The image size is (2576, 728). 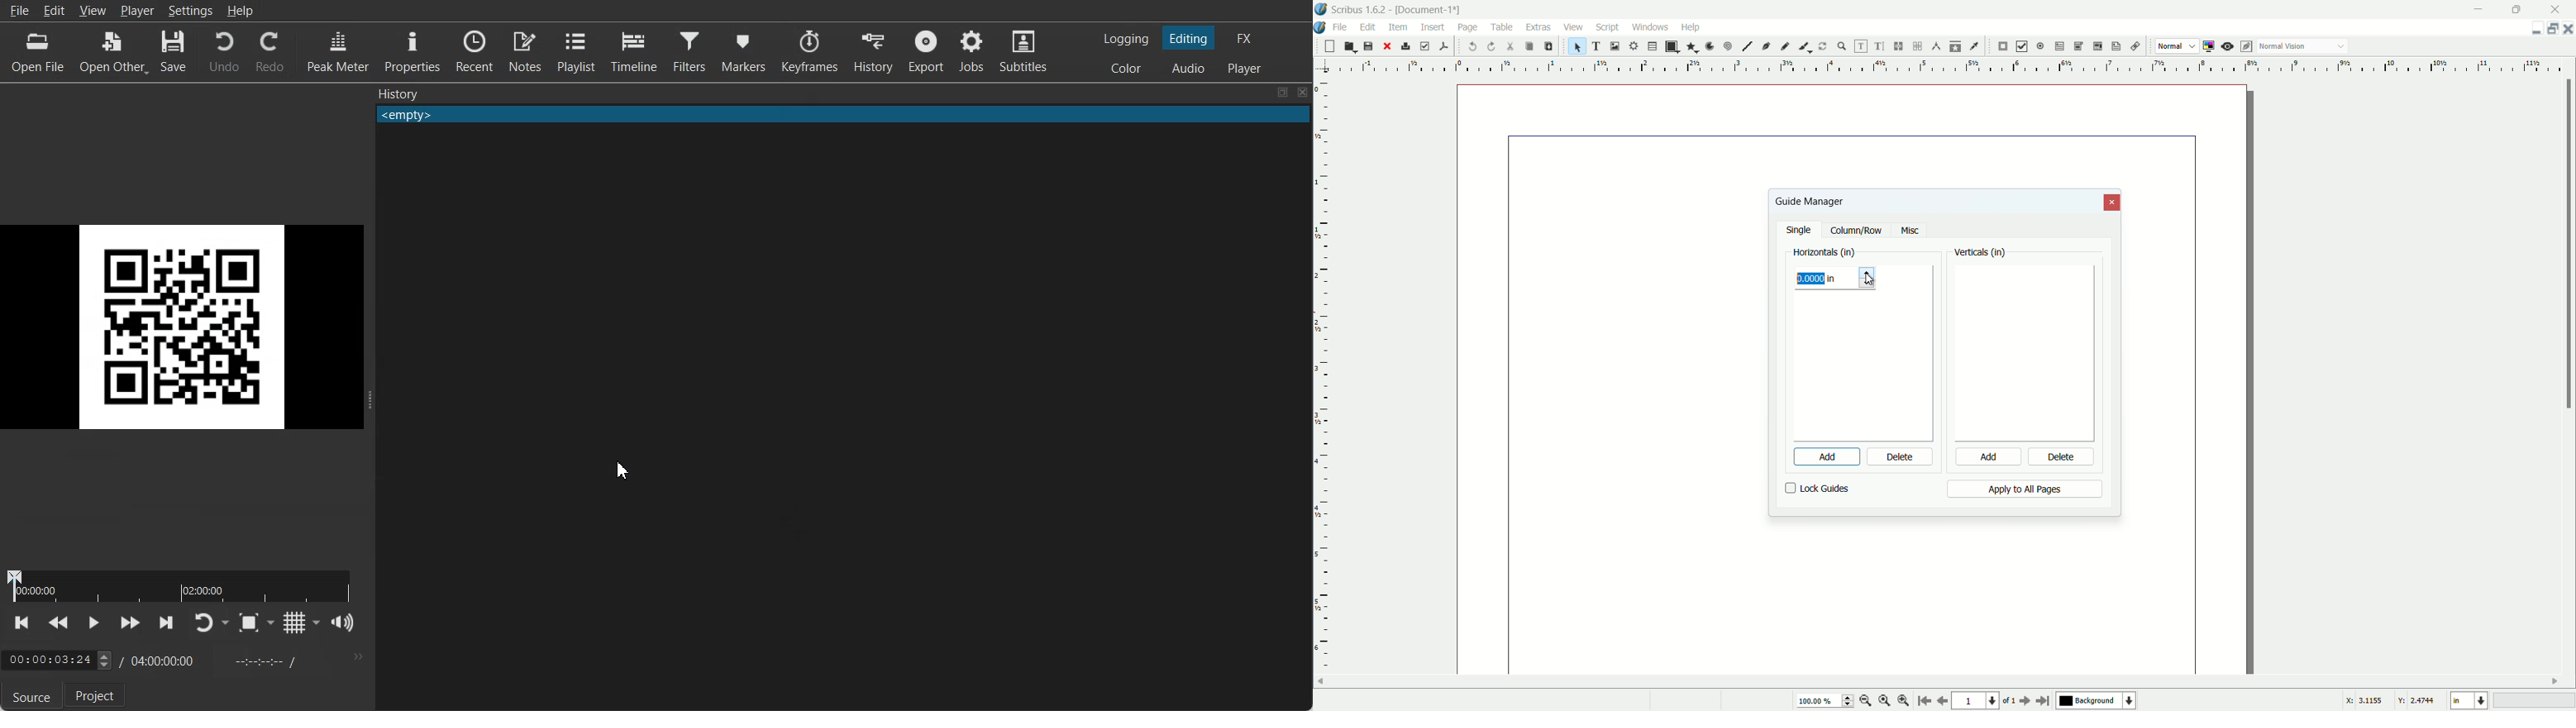 What do you see at coordinates (356, 656) in the screenshot?
I see `More` at bounding box center [356, 656].